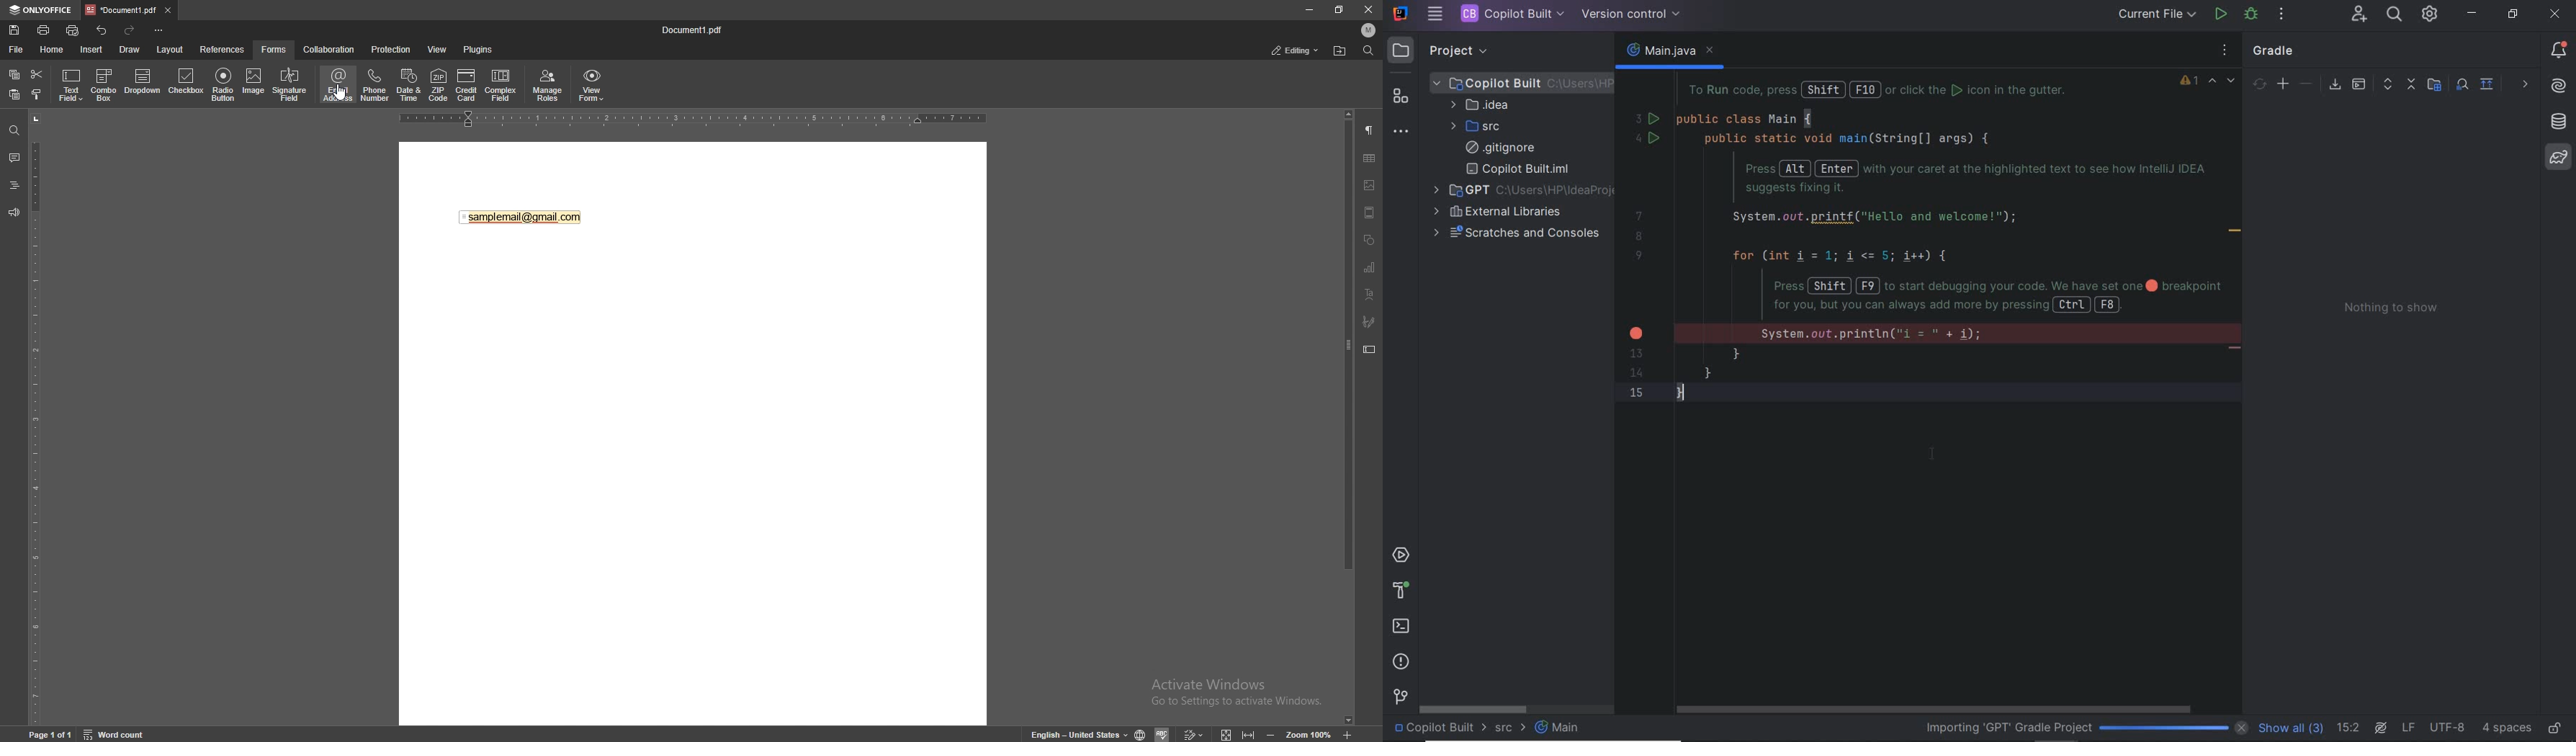  What do you see at coordinates (1367, 9) in the screenshot?
I see `close` at bounding box center [1367, 9].